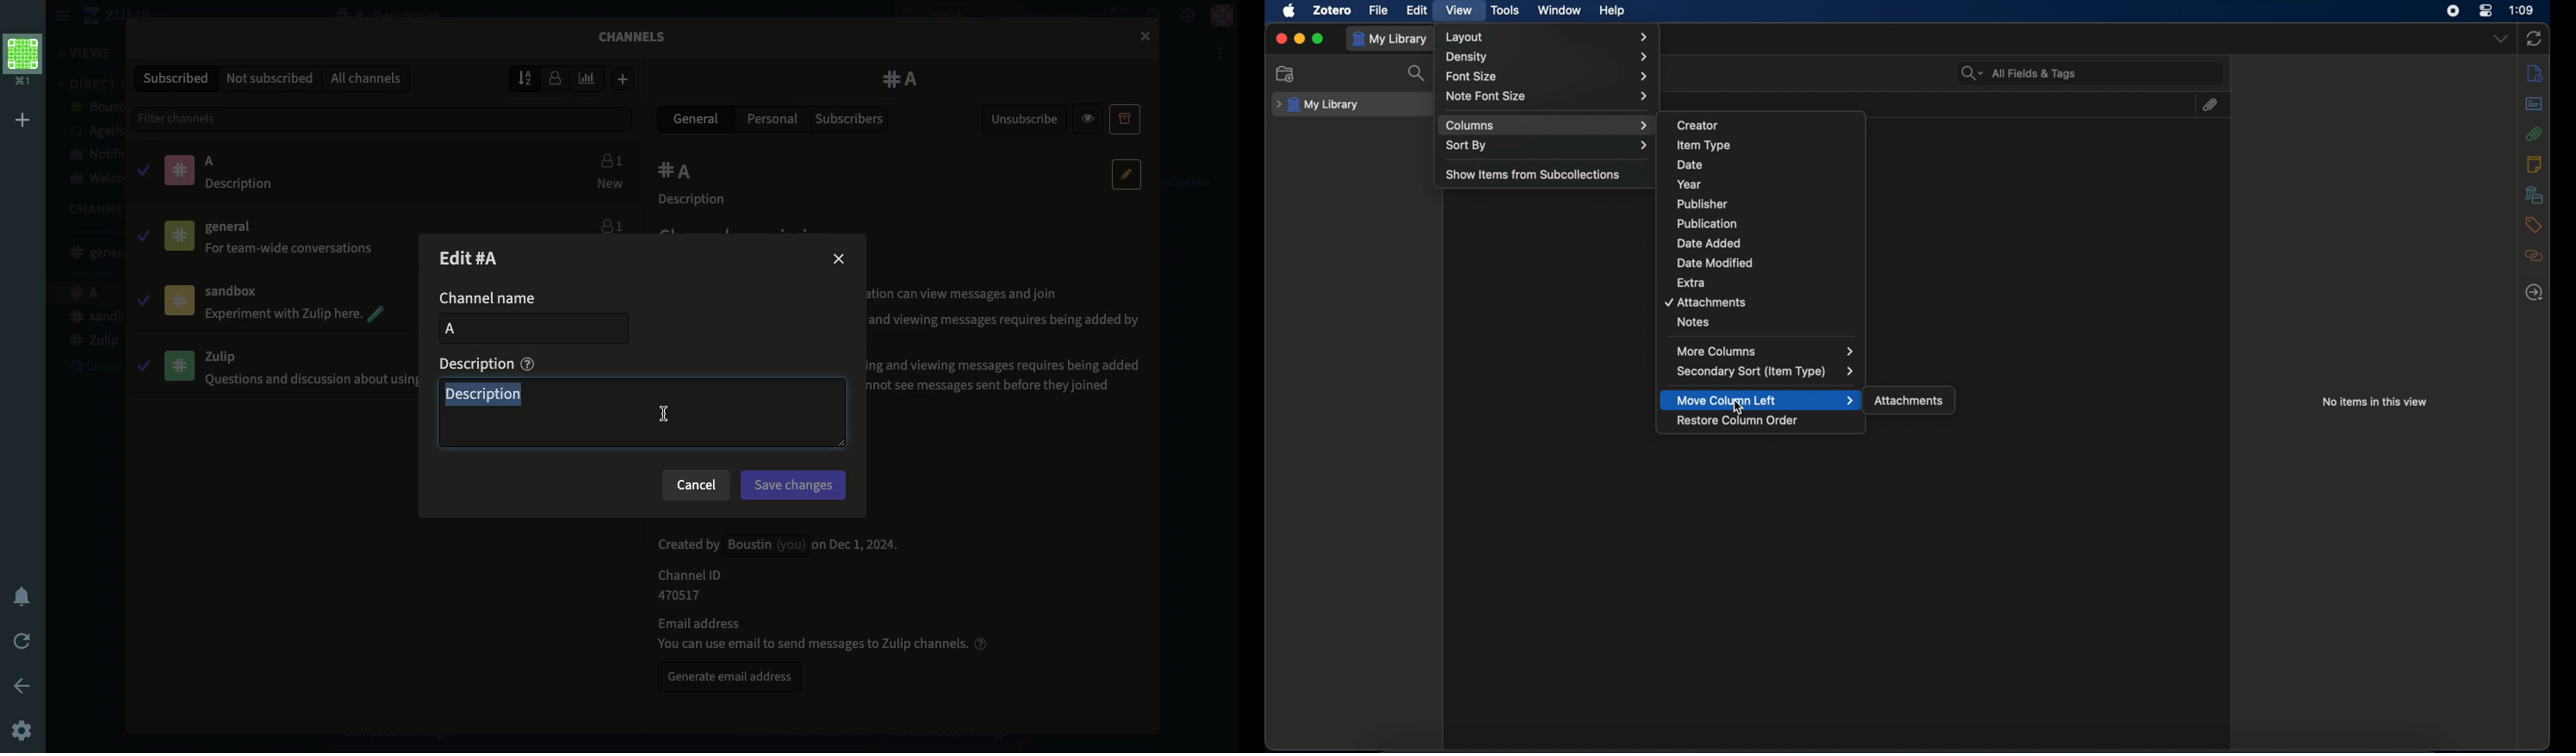  Describe the element at coordinates (1704, 145) in the screenshot. I see `item type` at that location.